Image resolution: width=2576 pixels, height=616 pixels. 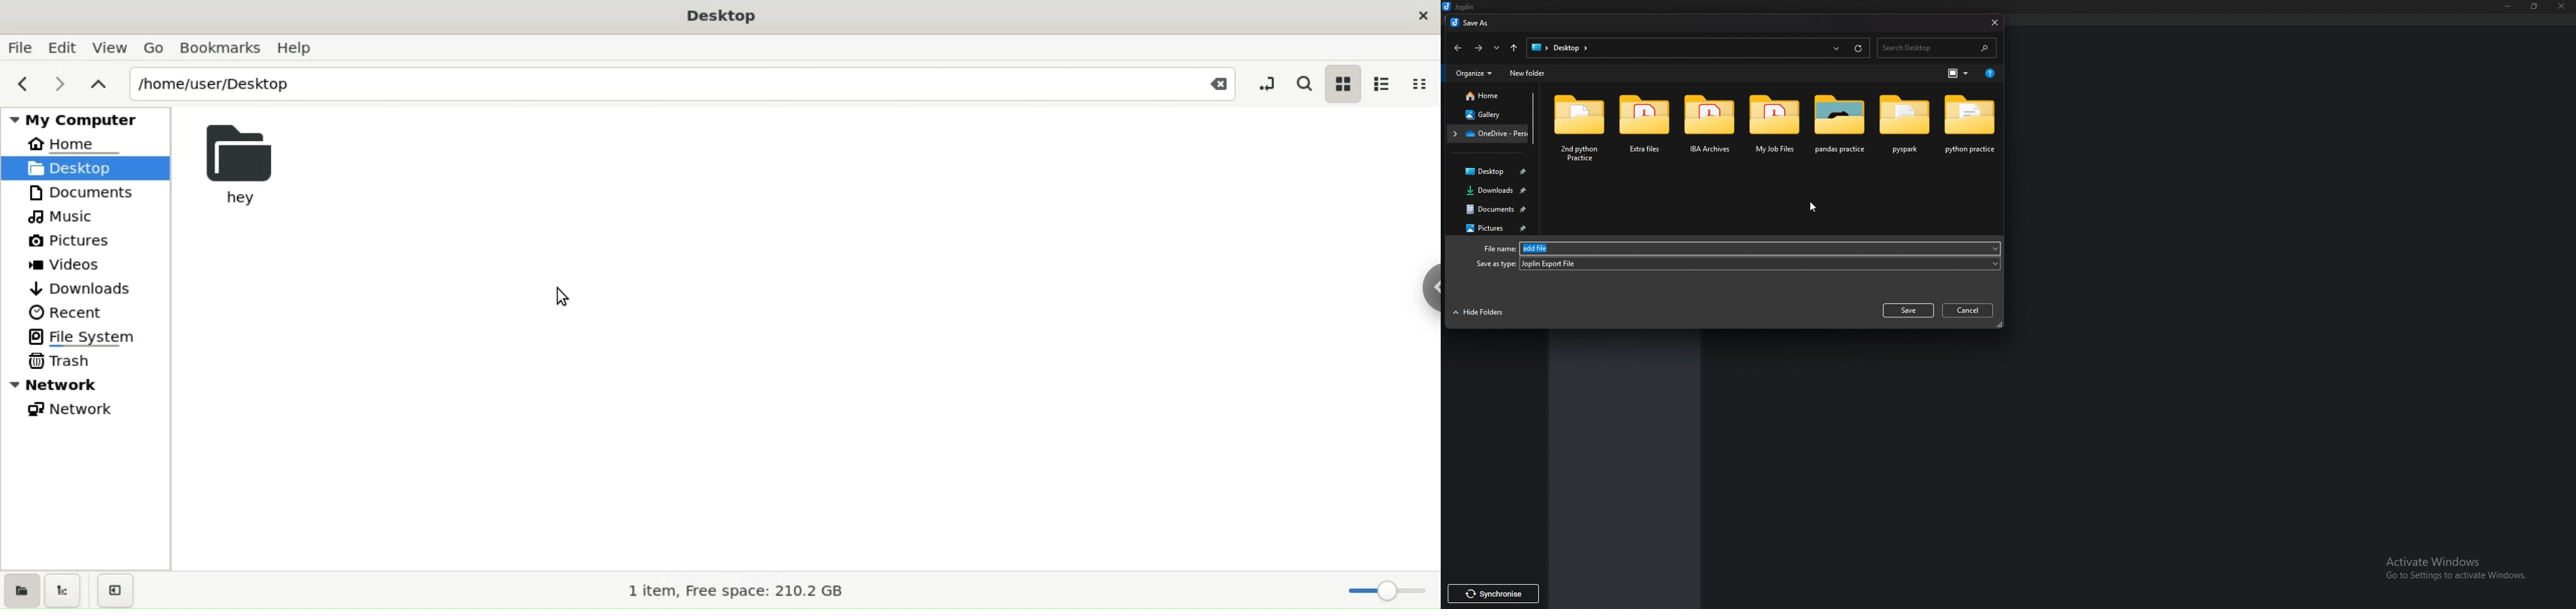 What do you see at coordinates (1482, 312) in the screenshot?
I see `Hide folders` at bounding box center [1482, 312].